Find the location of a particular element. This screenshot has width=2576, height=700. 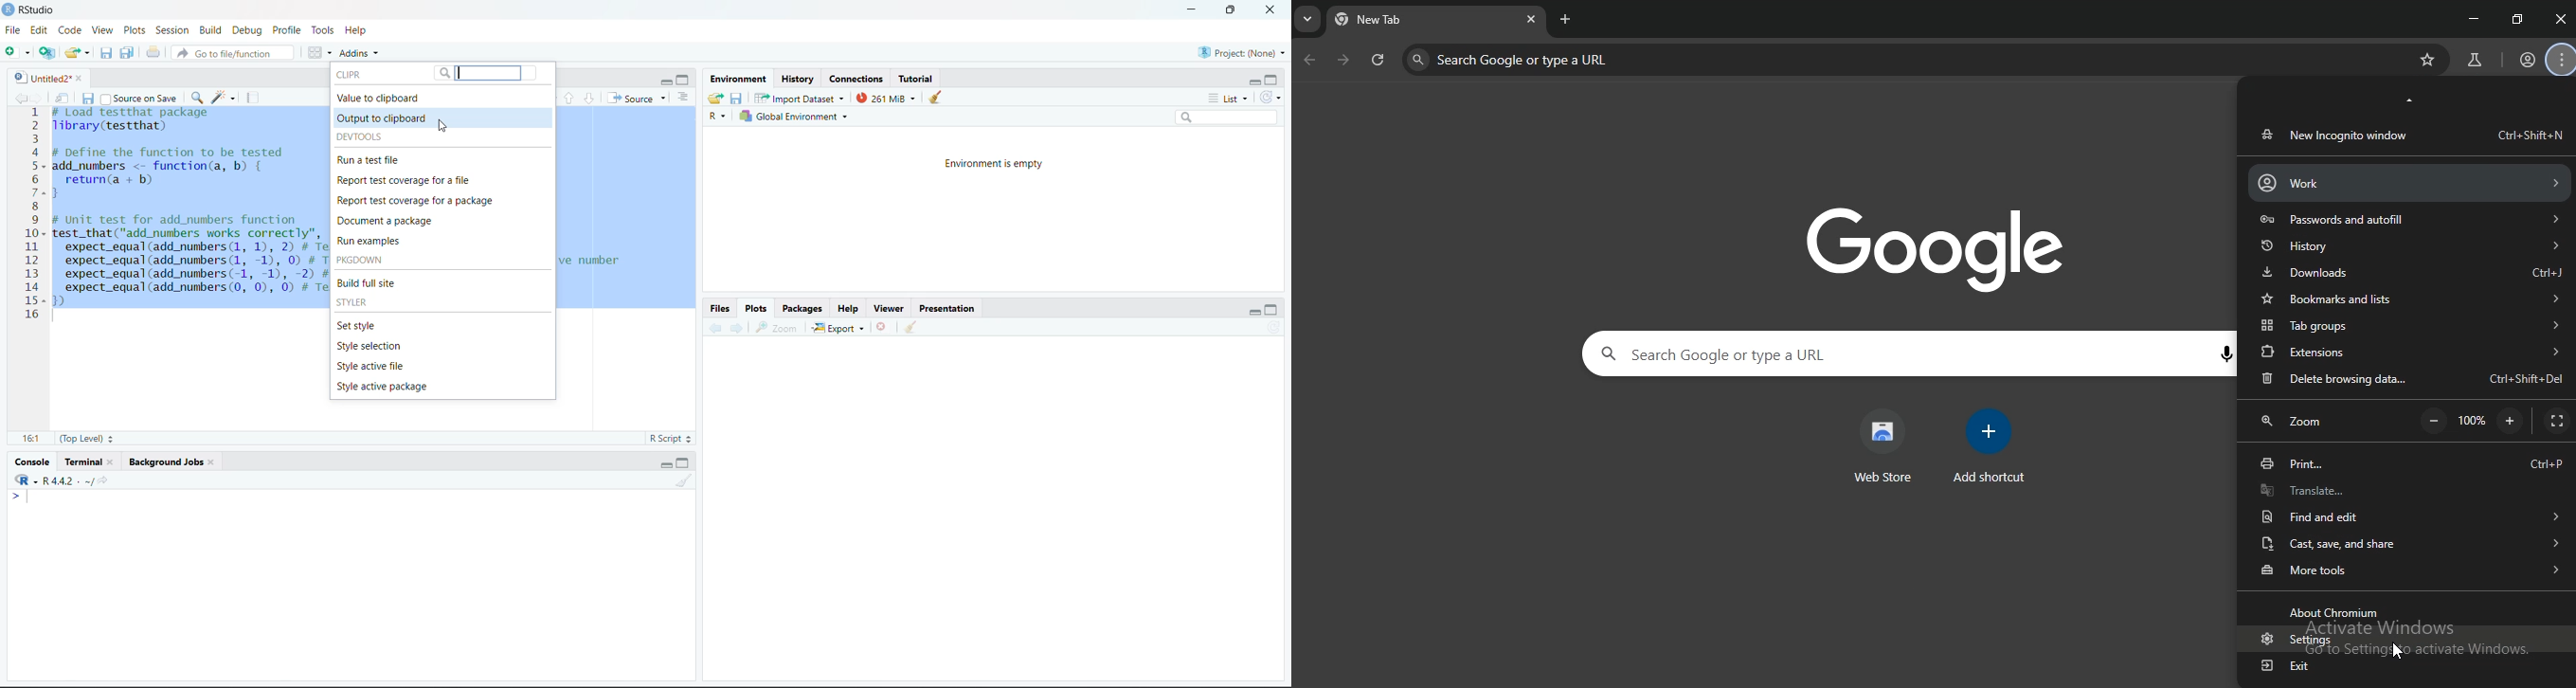

Show in new window is located at coordinates (63, 98).